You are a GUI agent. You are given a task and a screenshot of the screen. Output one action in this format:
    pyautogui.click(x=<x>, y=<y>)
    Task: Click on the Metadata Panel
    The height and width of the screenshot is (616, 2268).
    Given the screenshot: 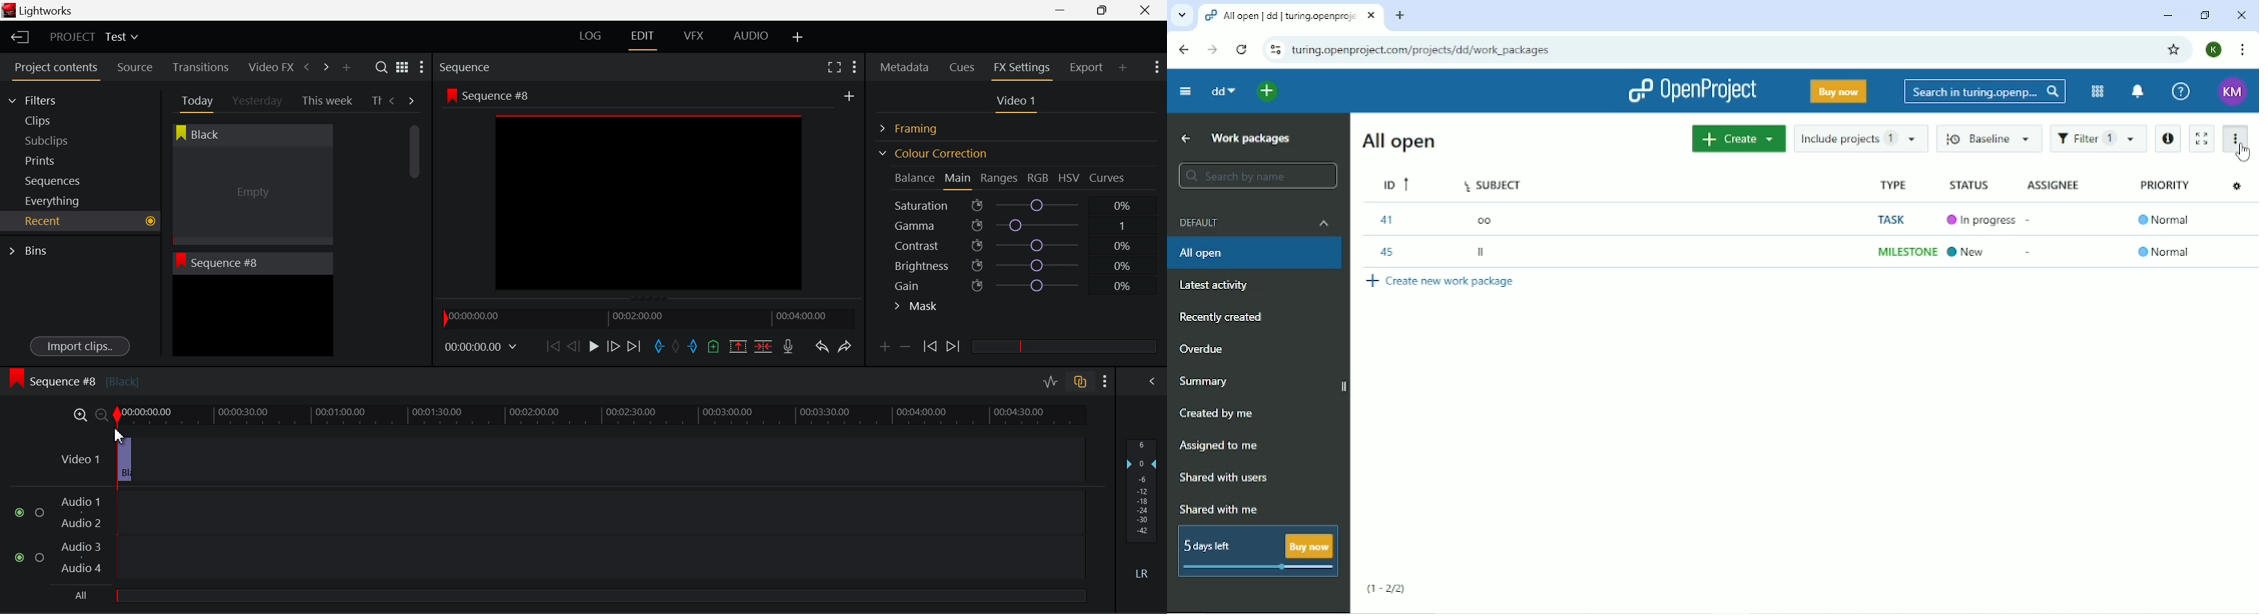 What is the action you would take?
    pyautogui.click(x=906, y=65)
    